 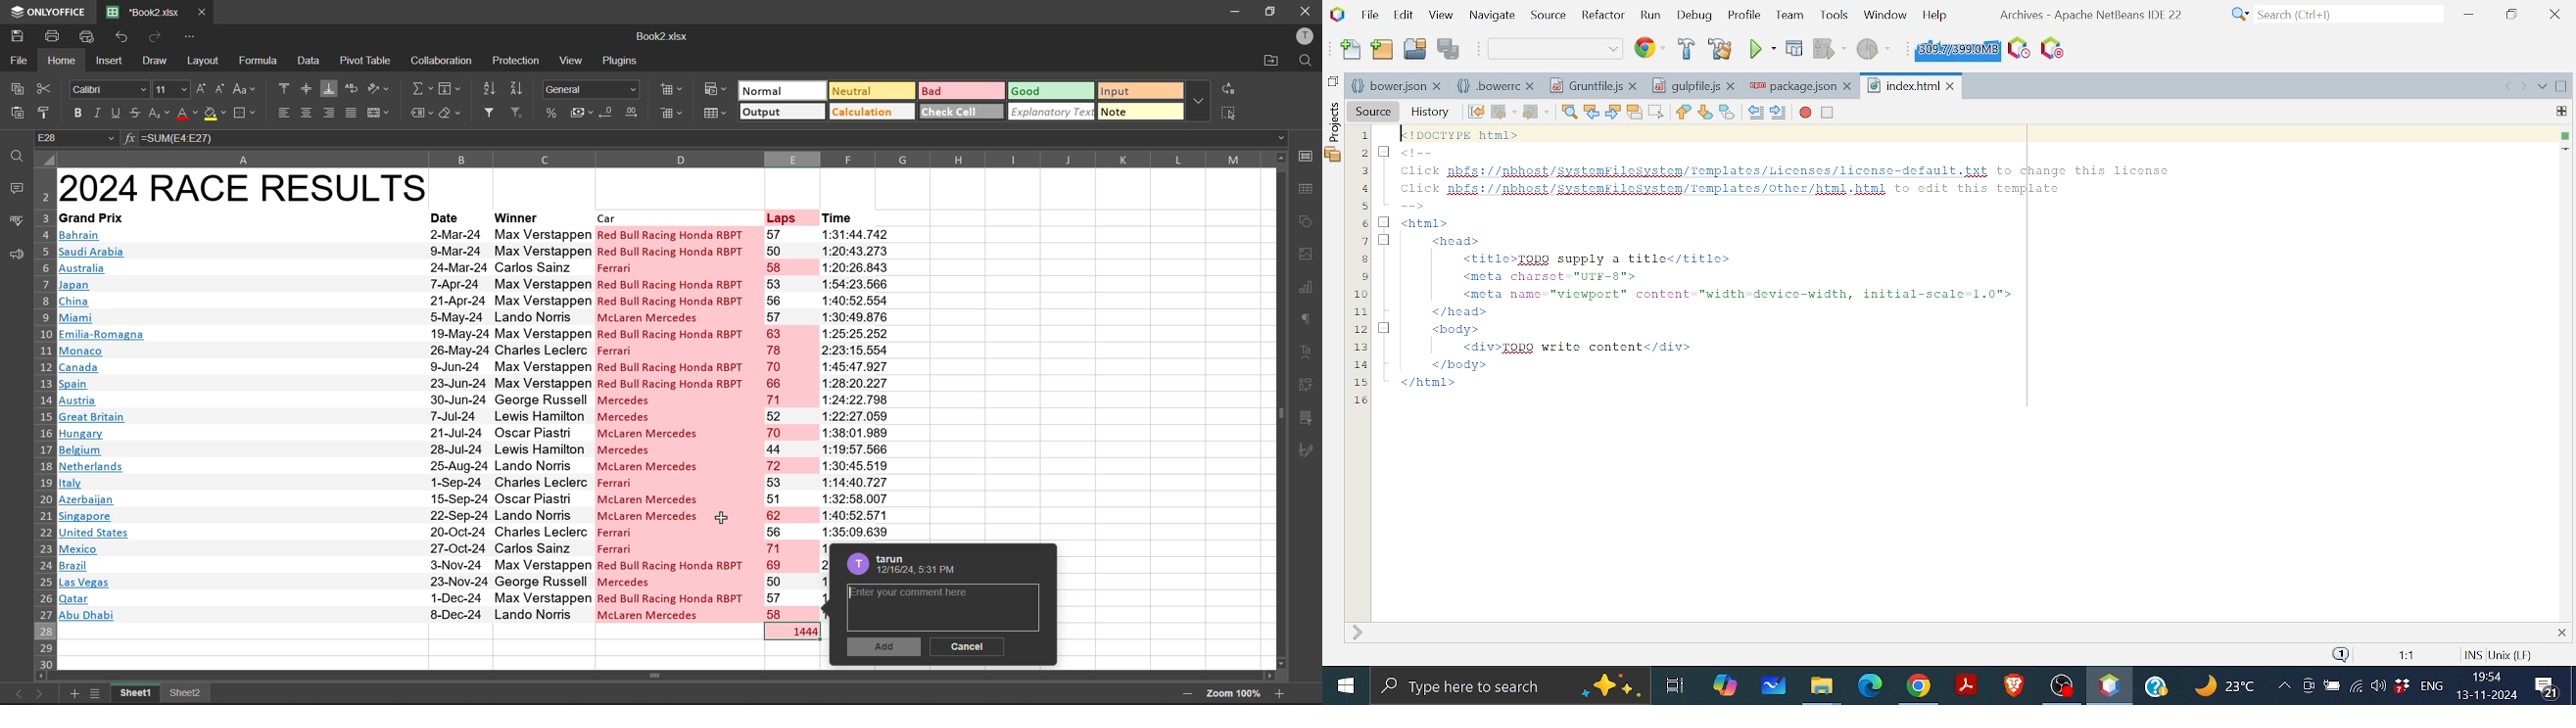 What do you see at coordinates (118, 37) in the screenshot?
I see `undo` at bounding box center [118, 37].